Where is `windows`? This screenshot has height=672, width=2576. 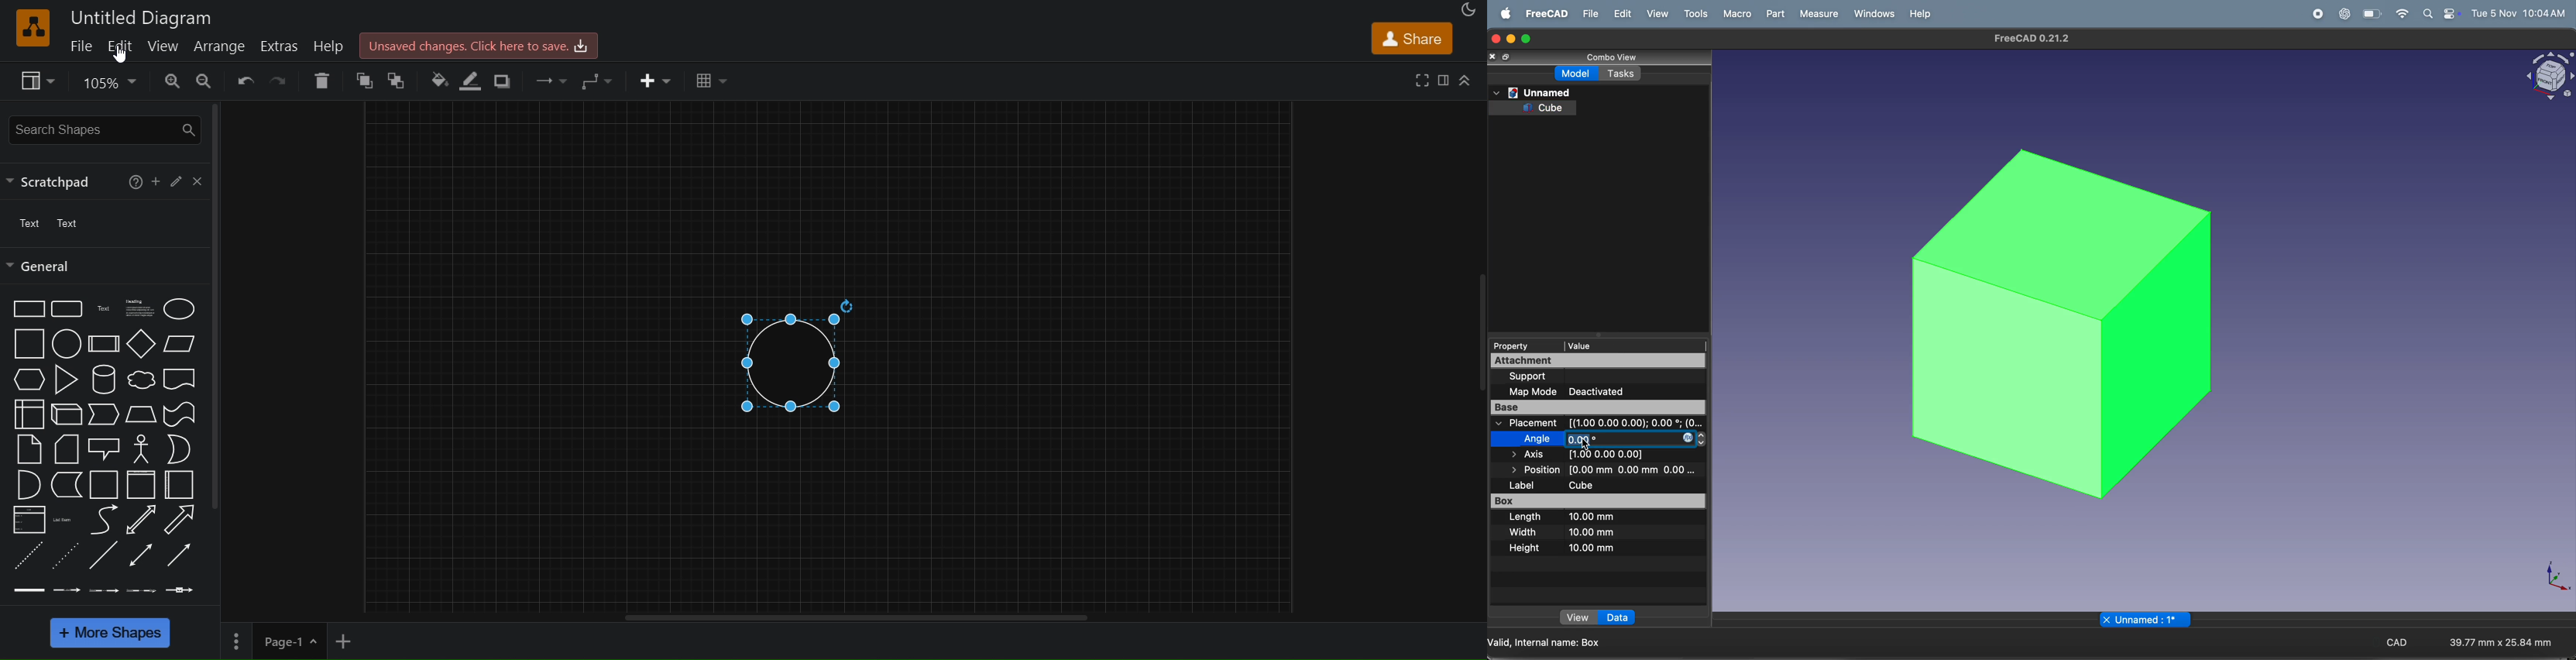
windows is located at coordinates (1876, 13).